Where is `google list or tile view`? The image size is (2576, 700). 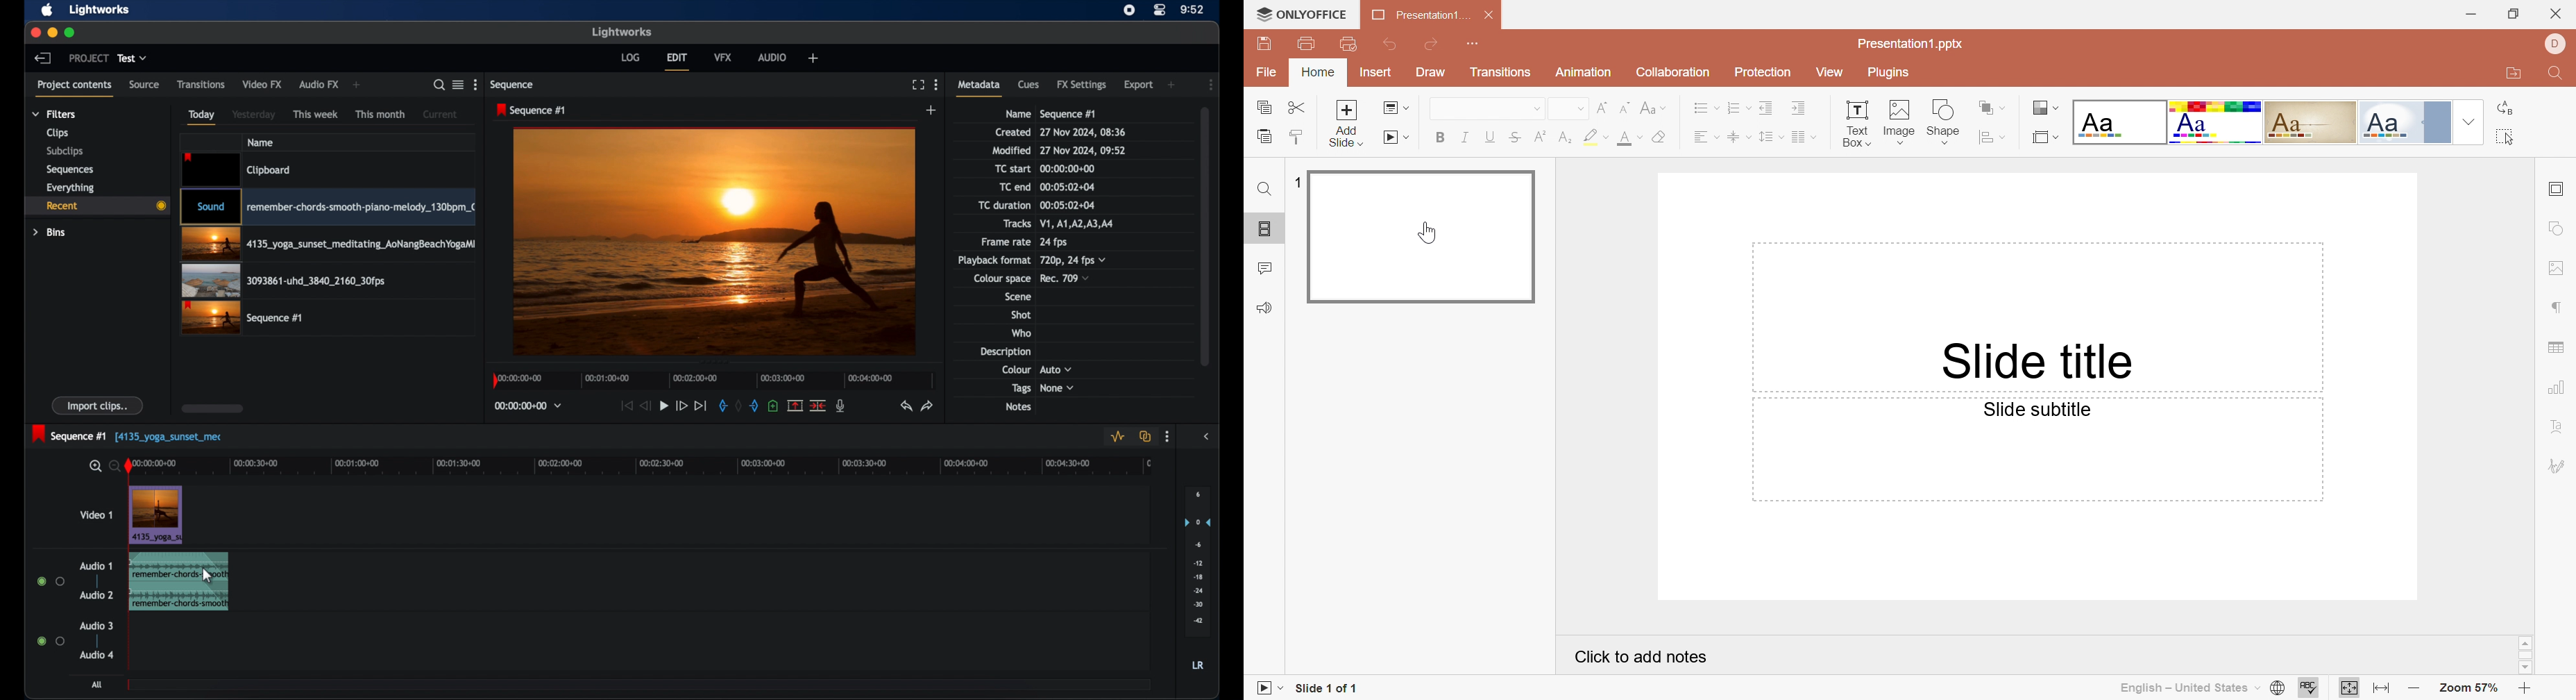
google list or tile view is located at coordinates (459, 84).